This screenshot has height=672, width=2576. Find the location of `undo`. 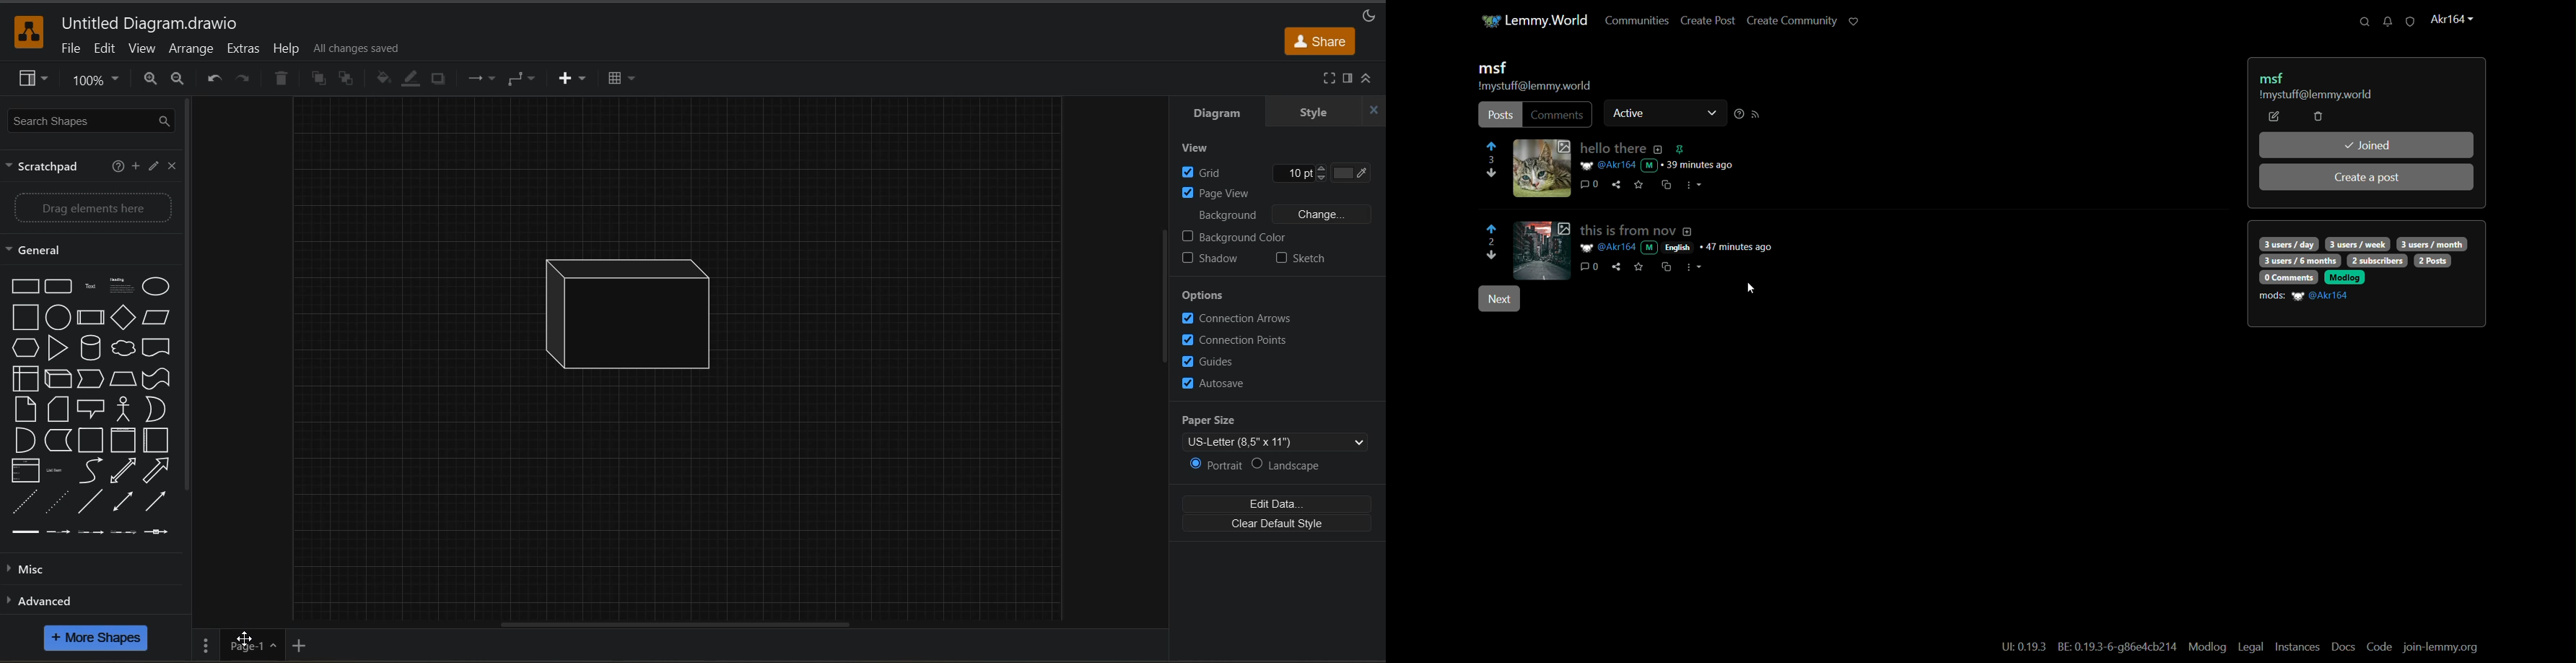

undo is located at coordinates (214, 77).